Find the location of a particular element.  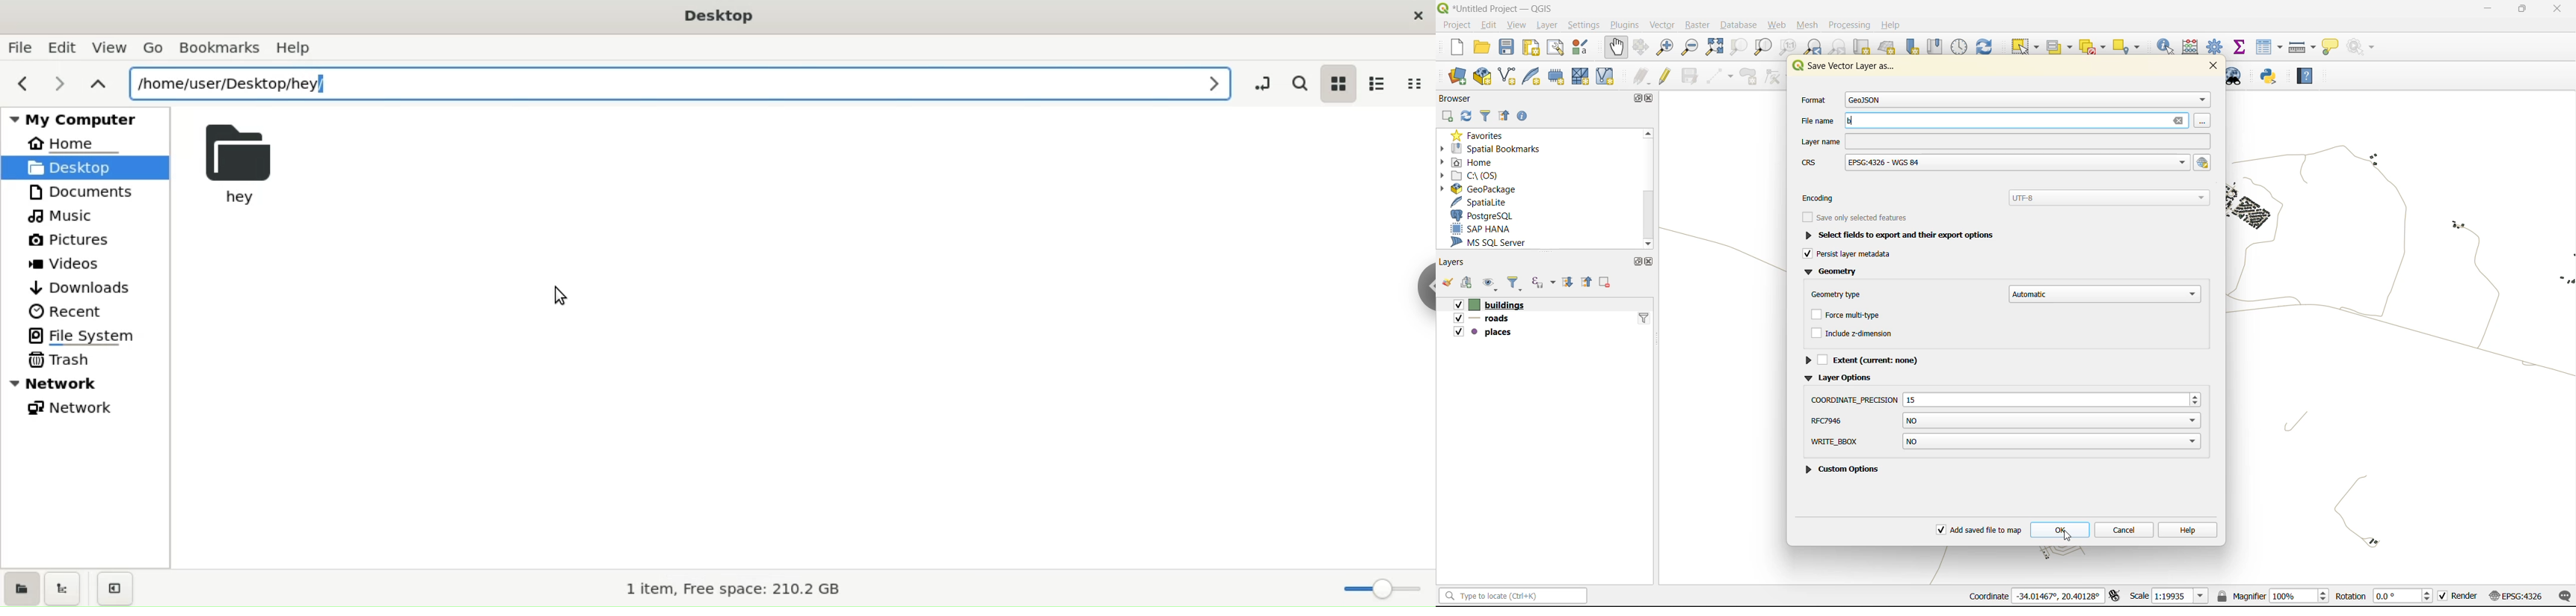

refresh is located at coordinates (1987, 46).